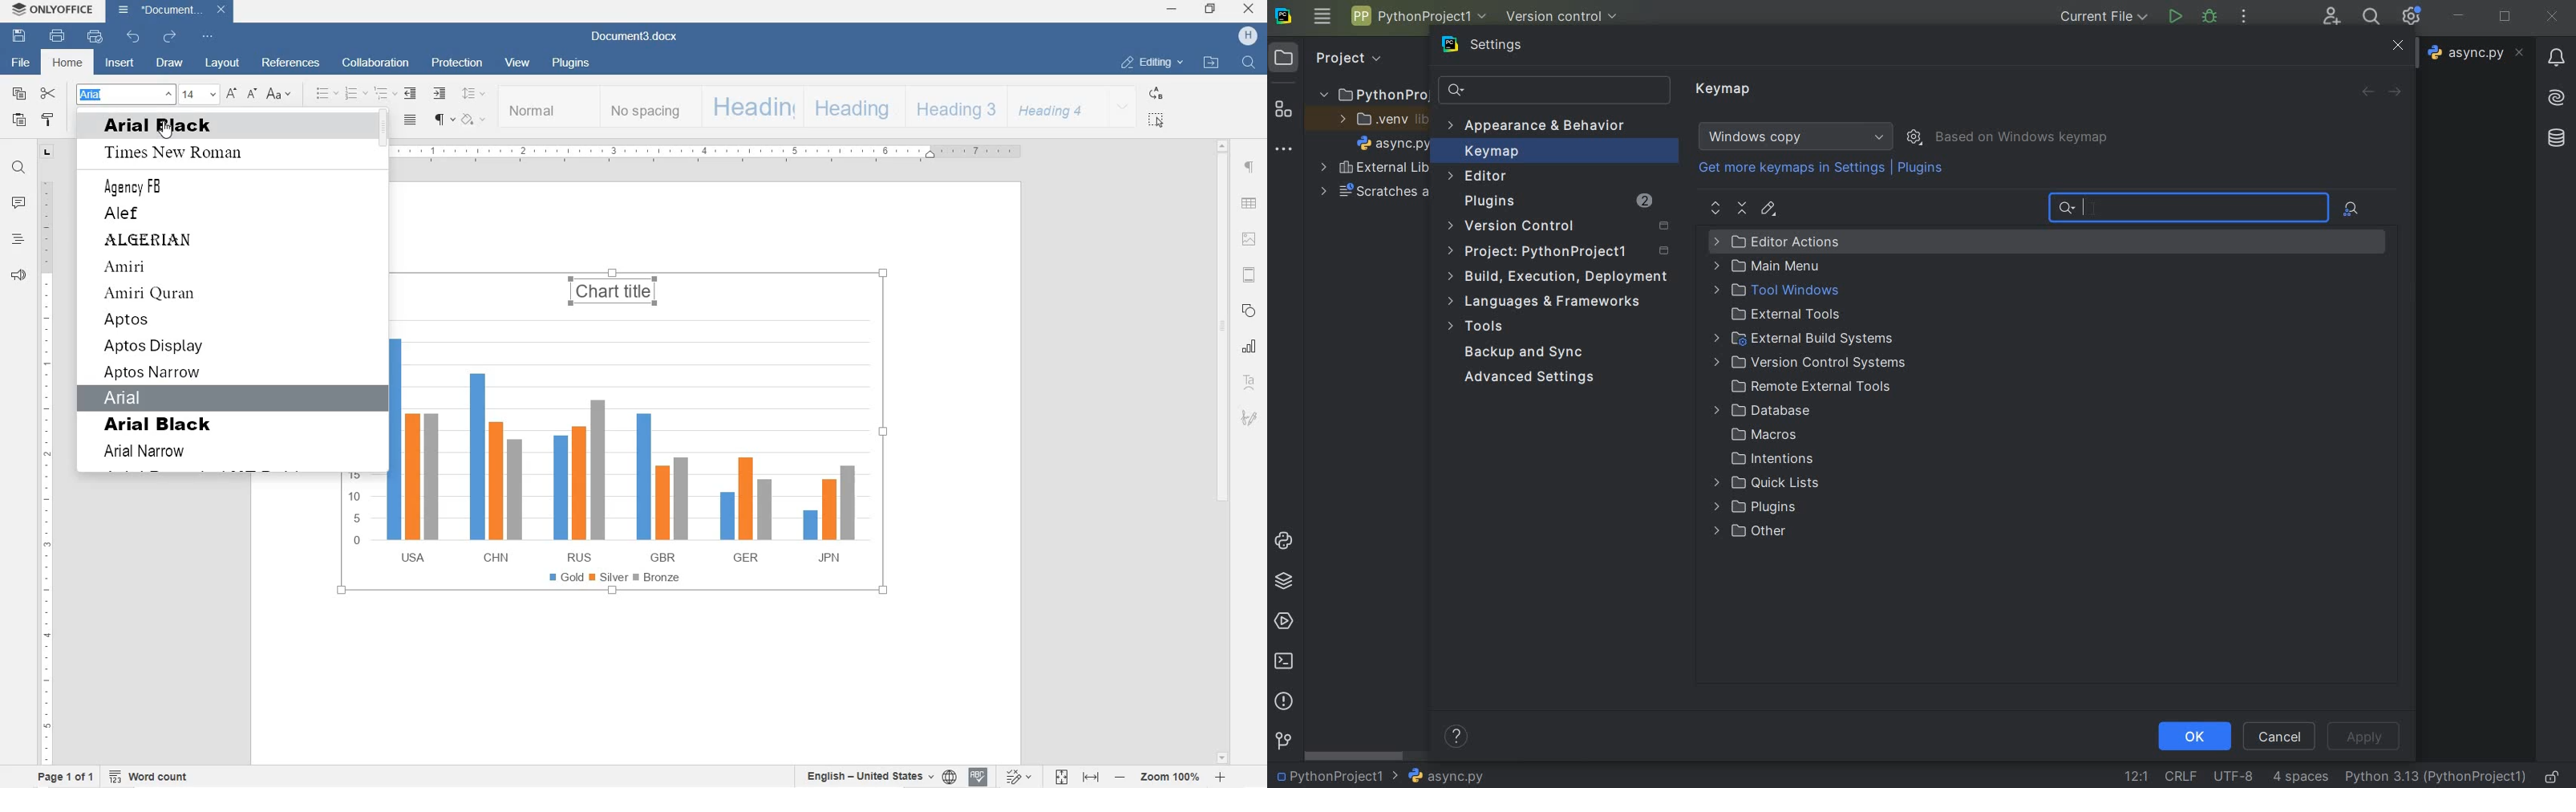 The height and width of the screenshot is (812, 2576). I want to click on apply, so click(2363, 737).